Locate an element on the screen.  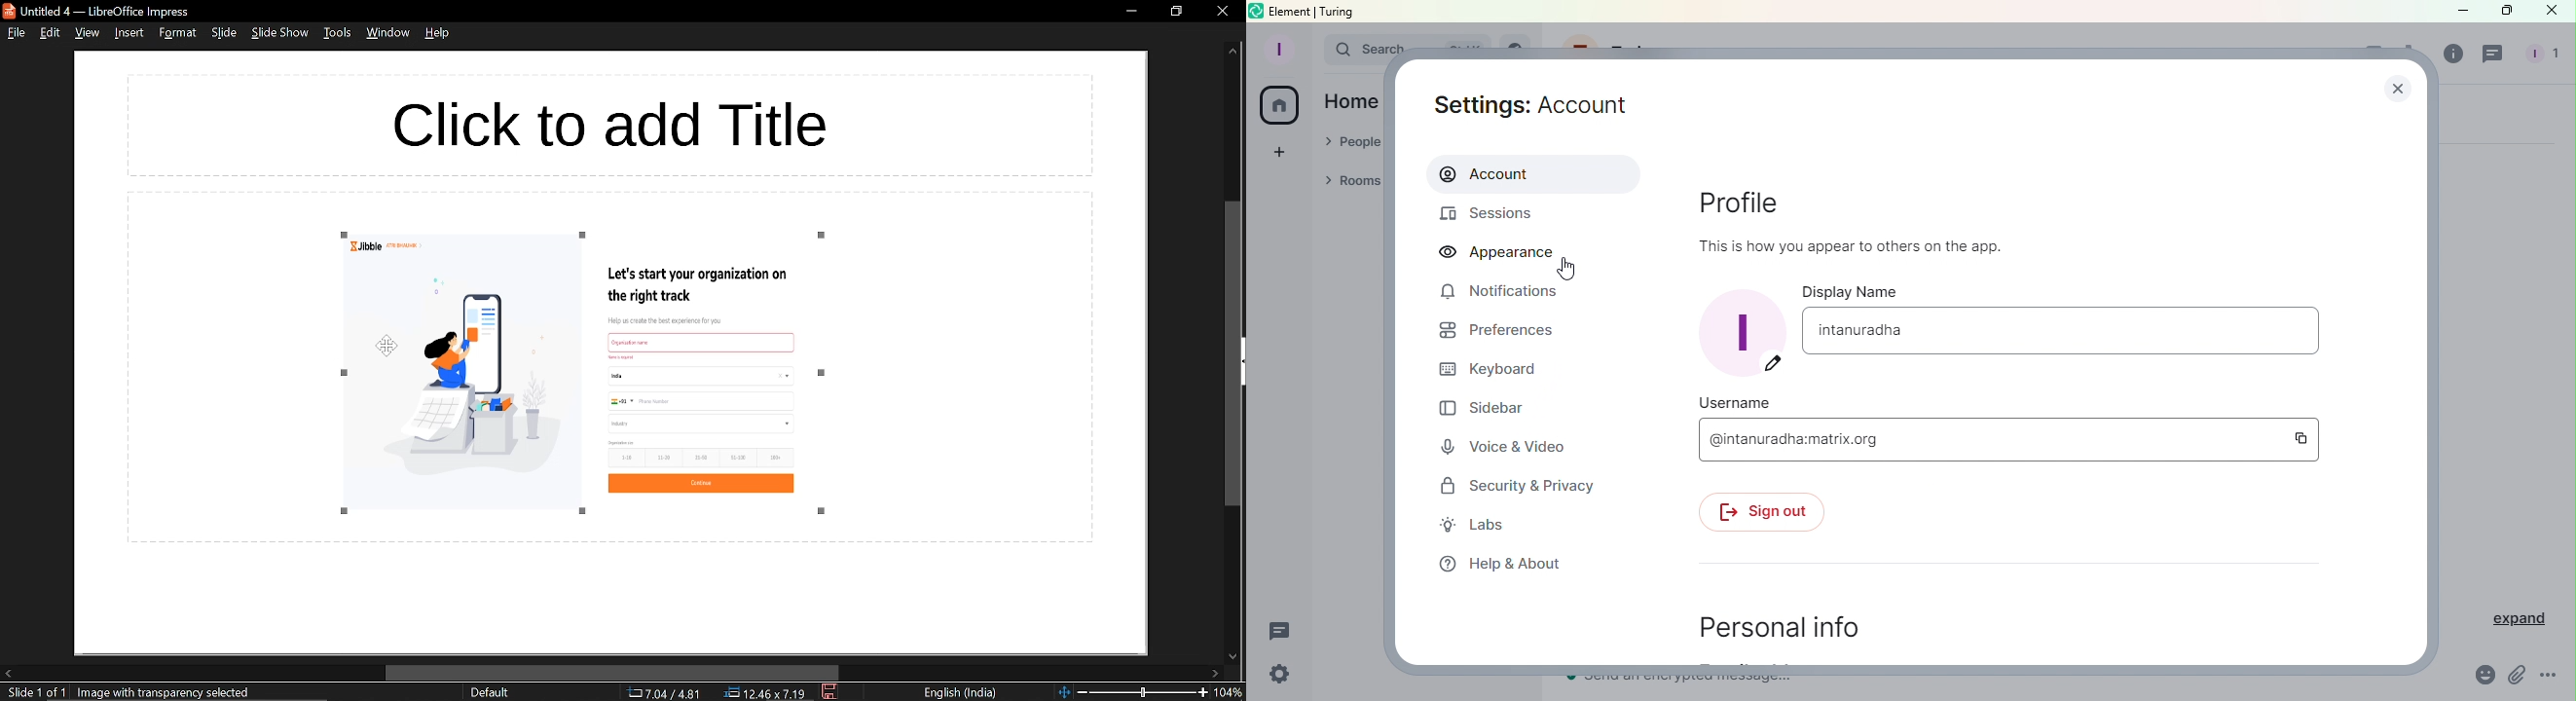
edit is located at coordinates (49, 33).